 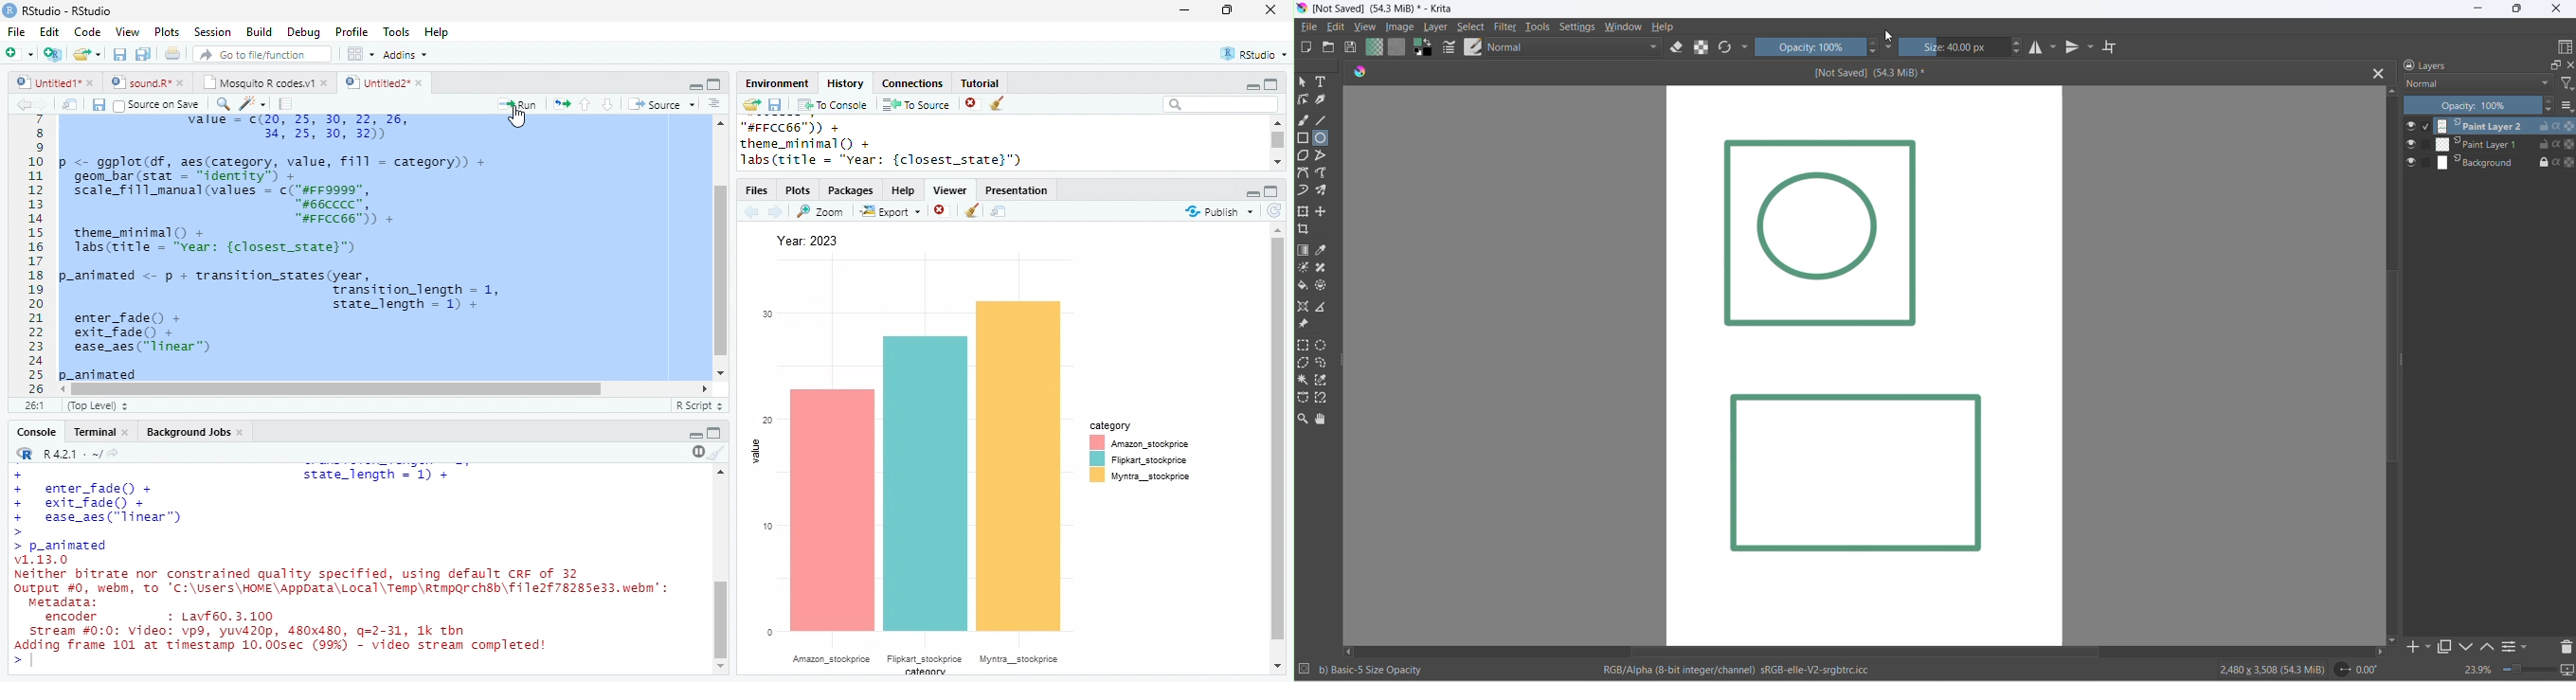 What do you see at coordinates (88, 31) in the screenshot?
I see `Code` at bounding box center [88, 31].